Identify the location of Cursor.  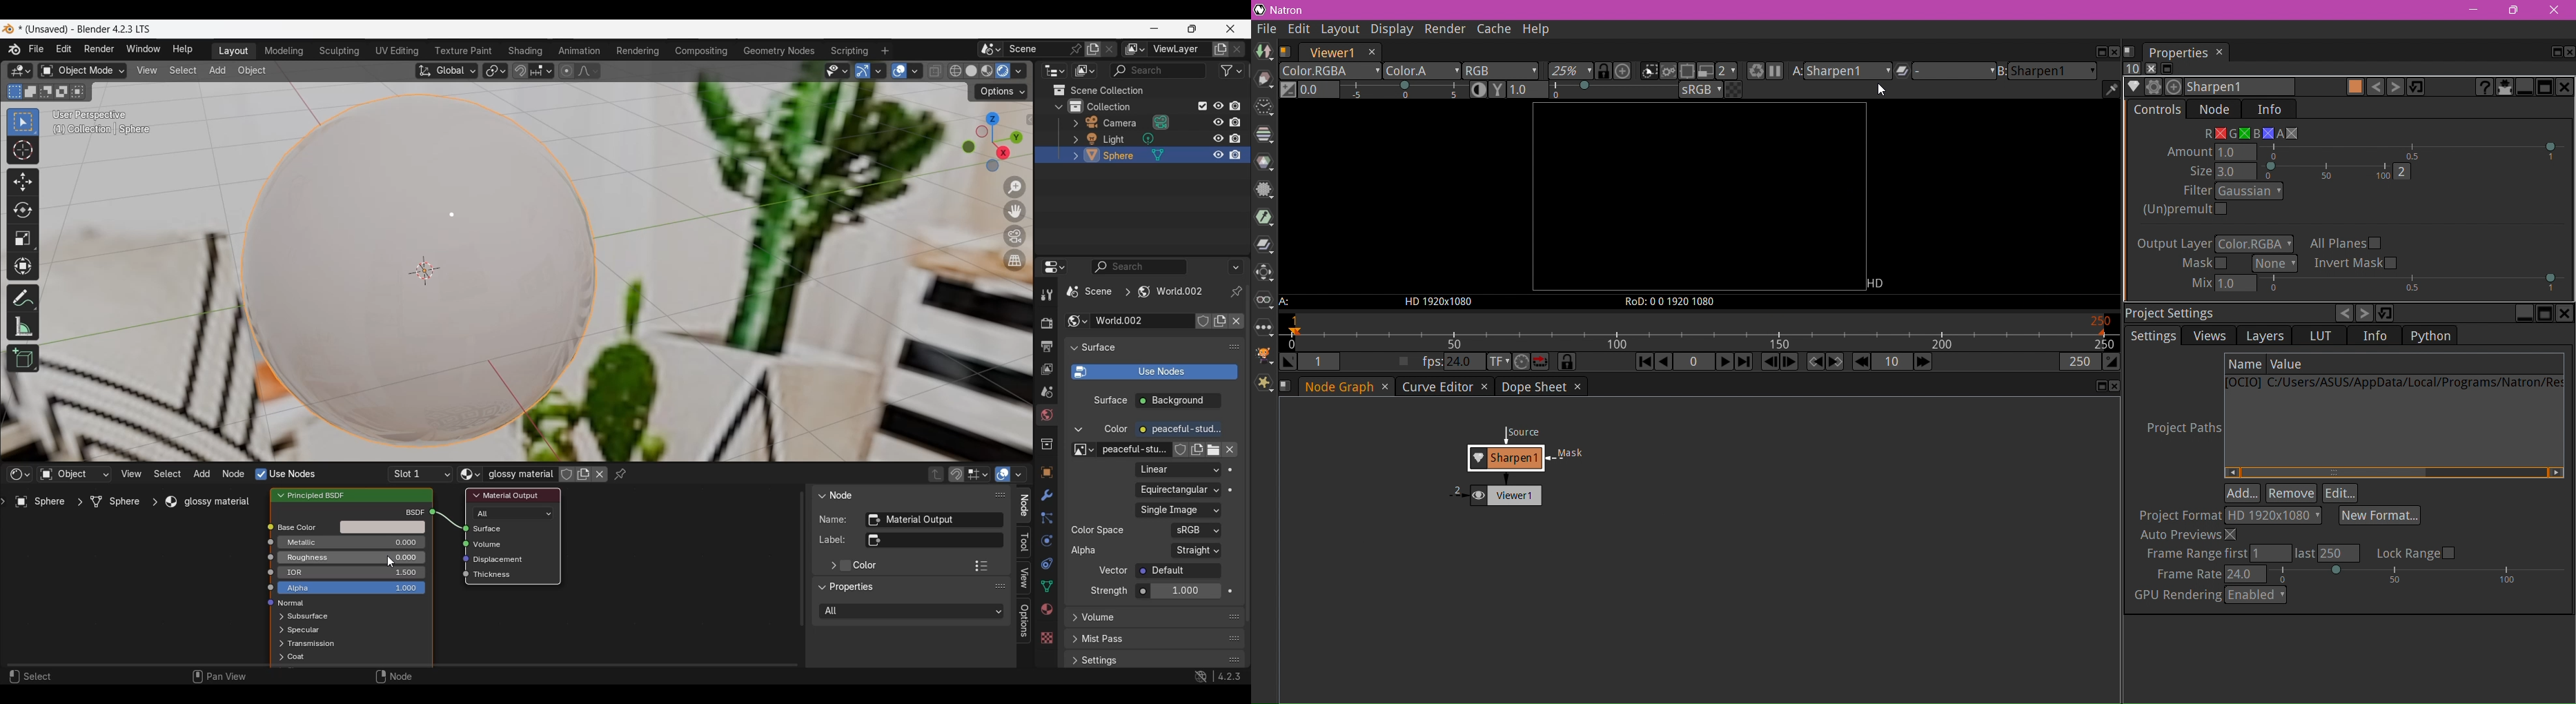
(23, 151).